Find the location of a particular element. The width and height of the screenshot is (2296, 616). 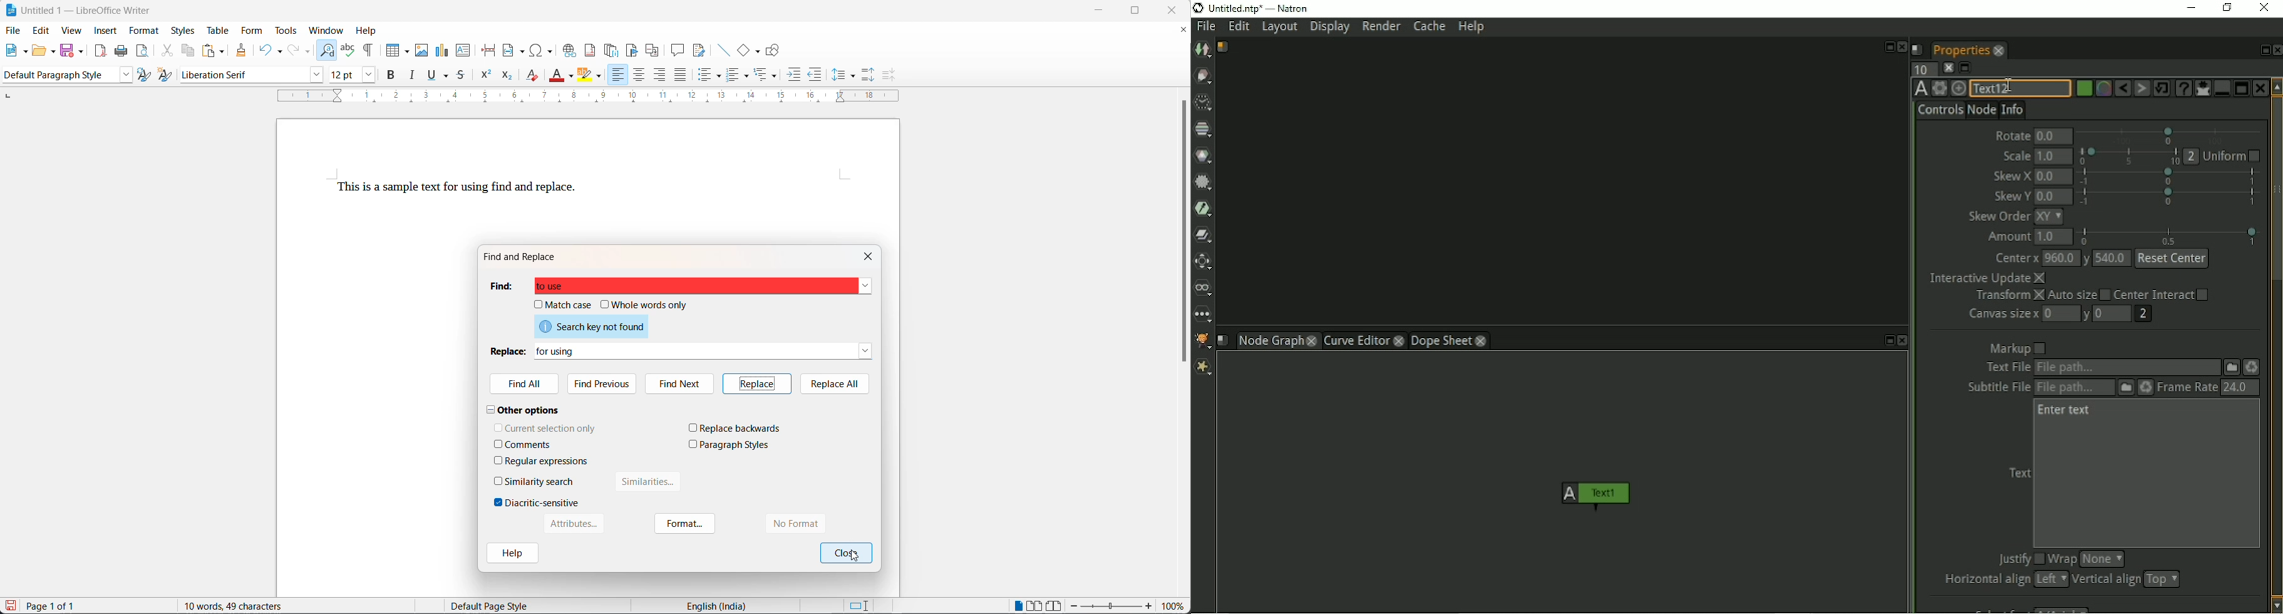

checkbox is located at coordinates (694, 444).